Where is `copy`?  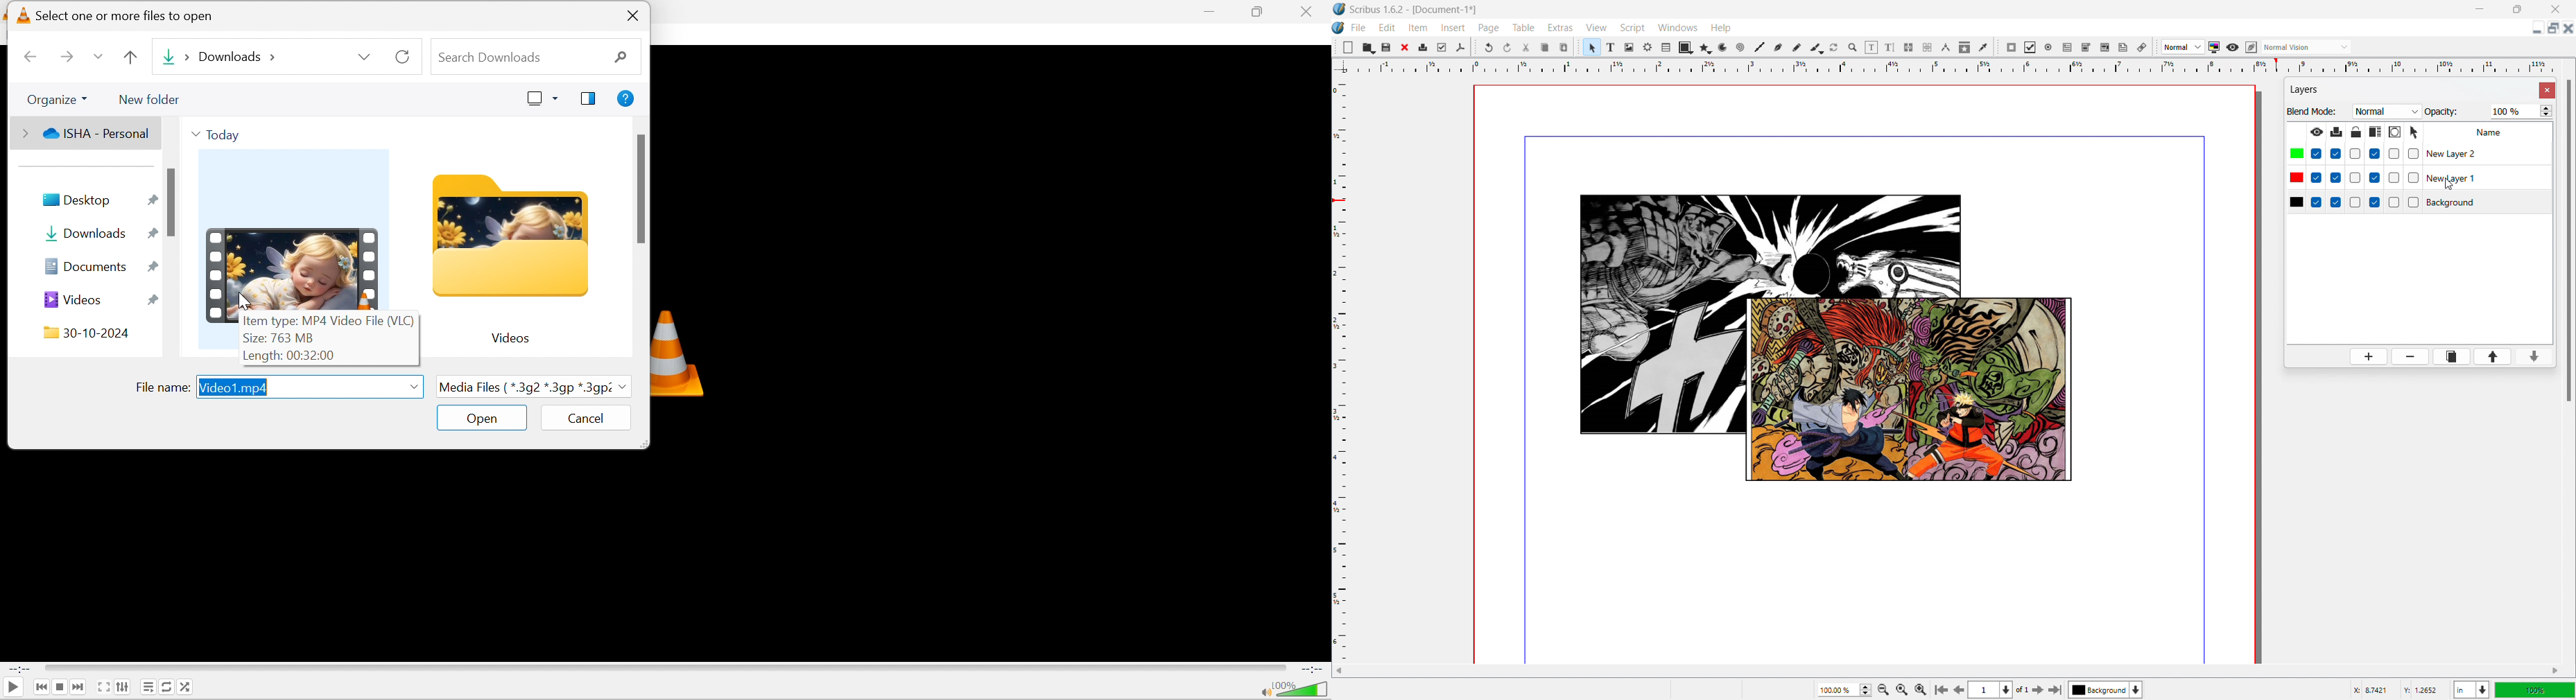 copy is located at coordinates (1544, 47).